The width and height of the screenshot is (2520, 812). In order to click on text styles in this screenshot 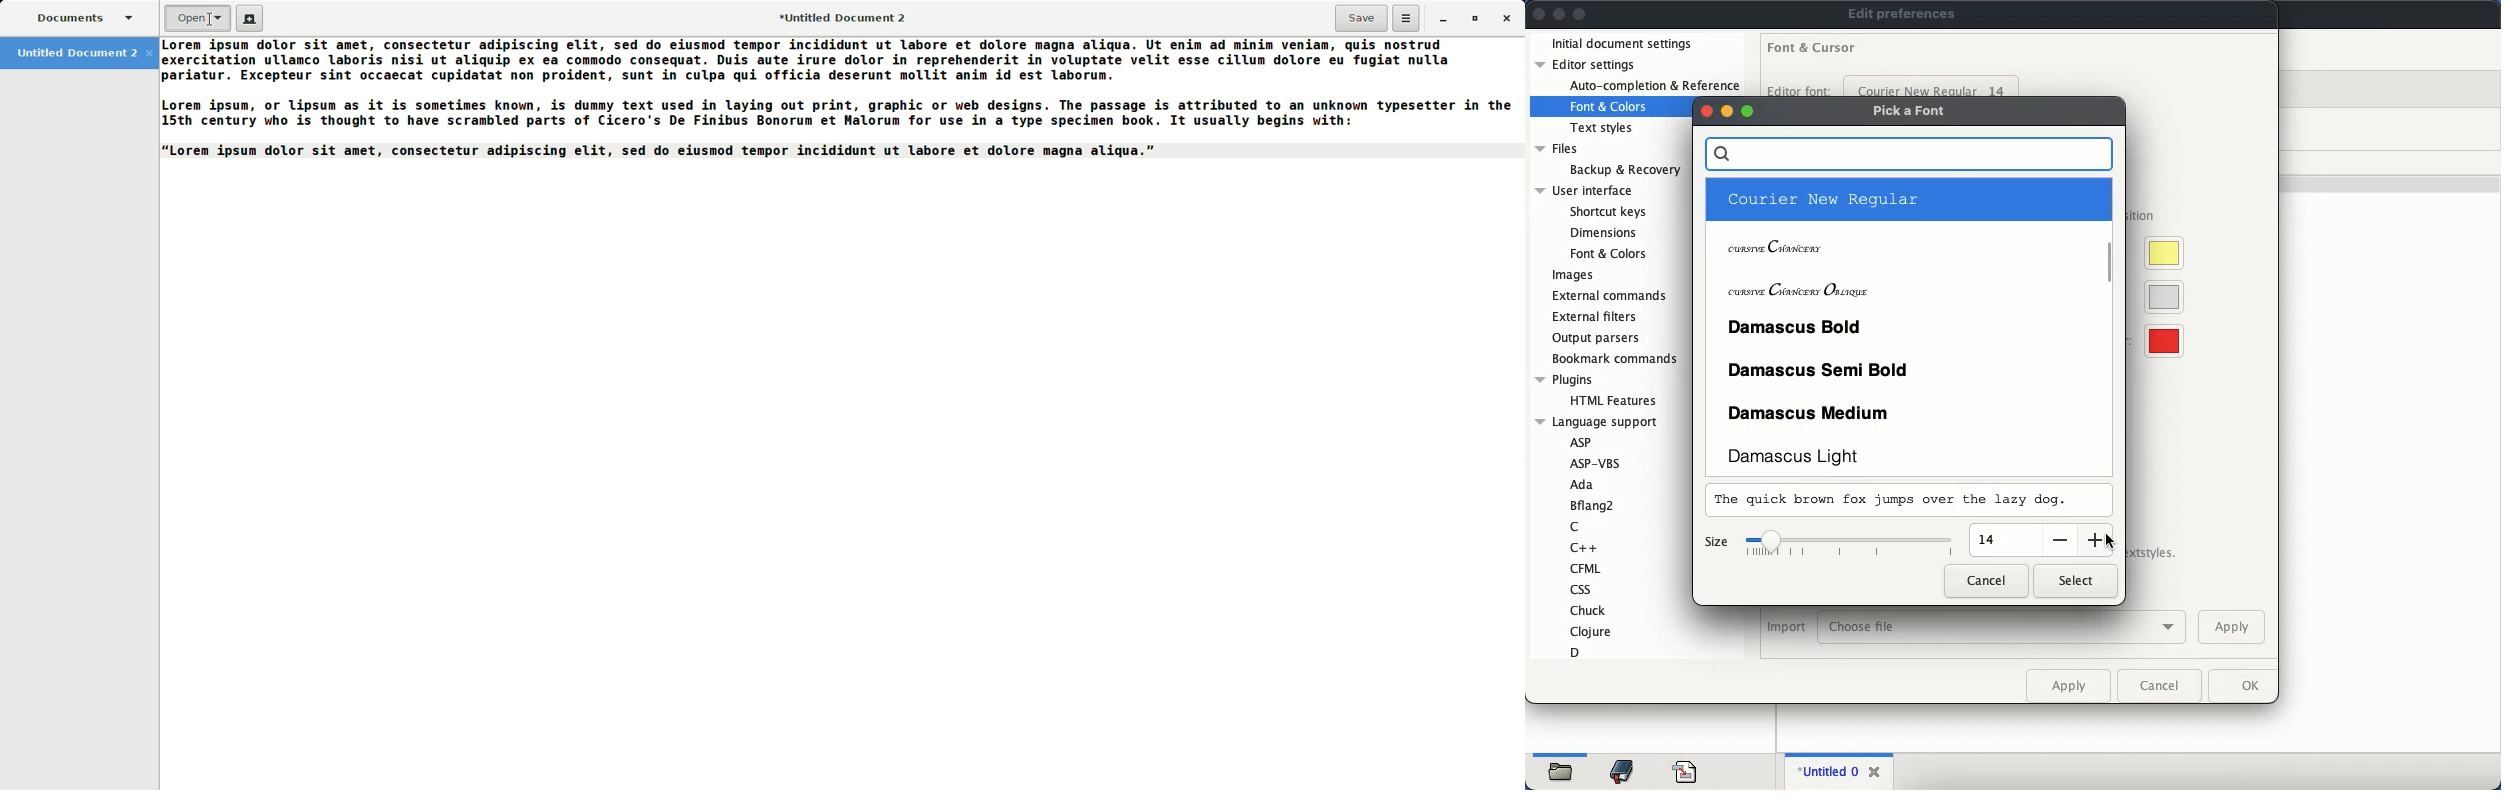, I will do `click(1603, 128)`.